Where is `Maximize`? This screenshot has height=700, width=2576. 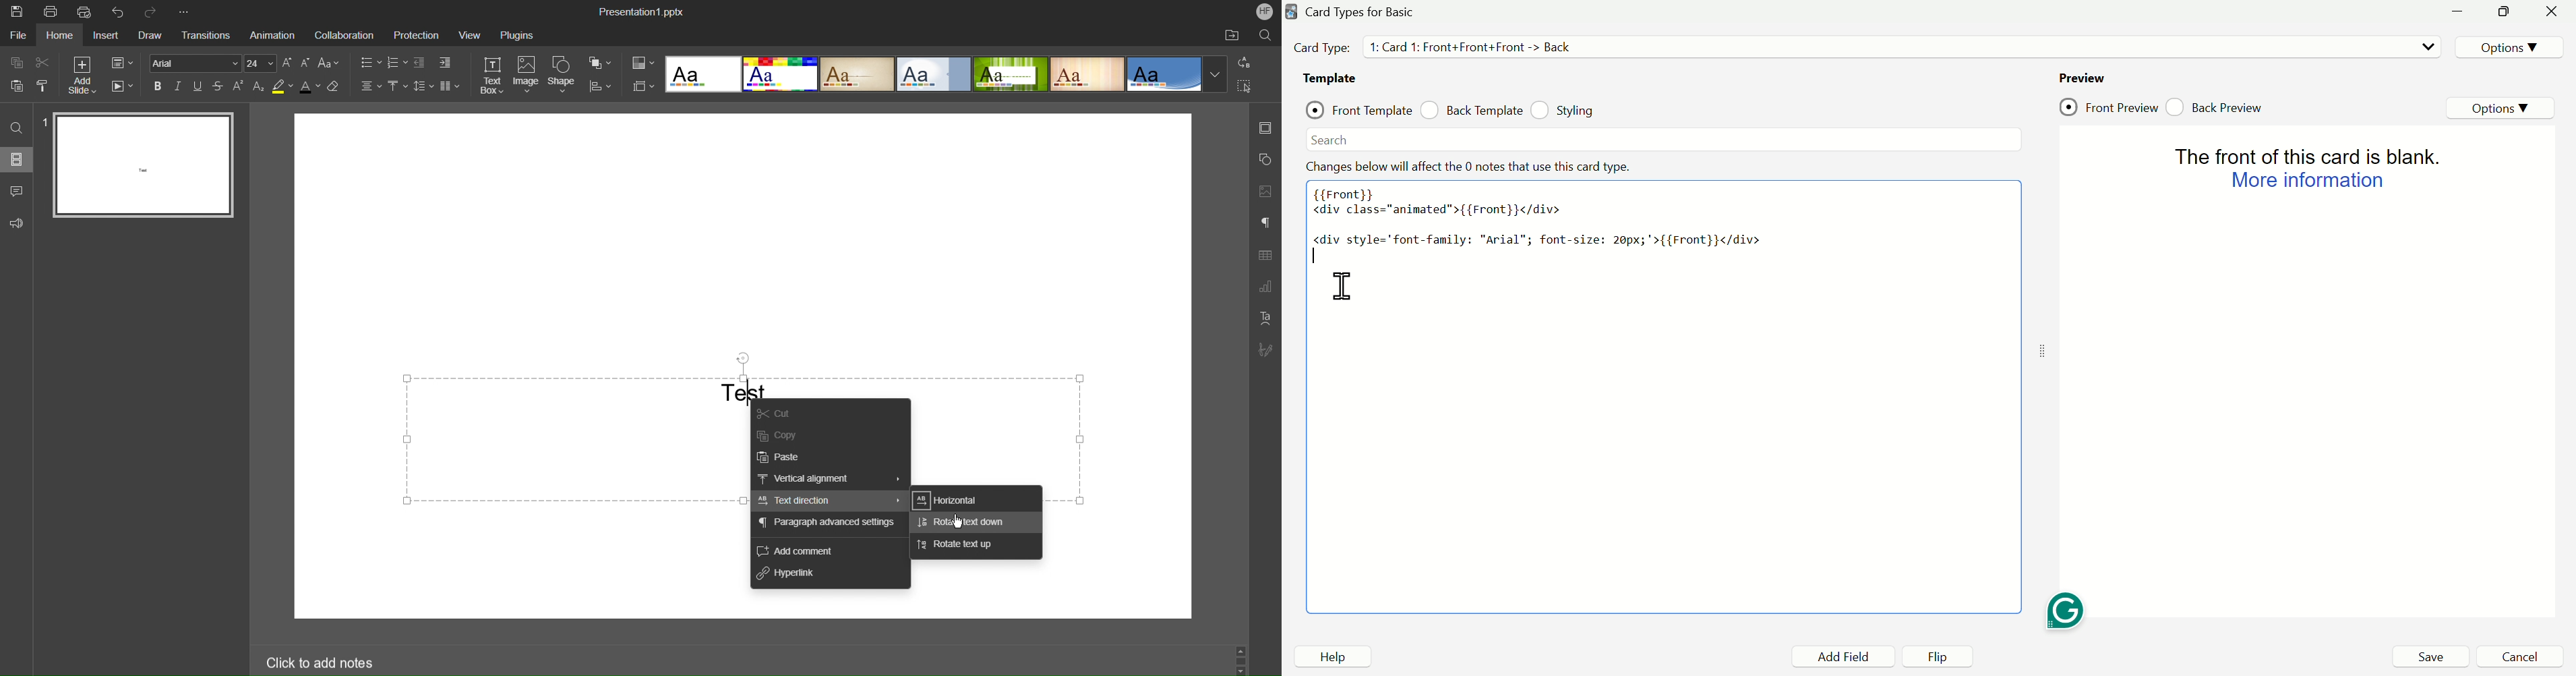 Maximize is located at coordinates (2503, 11).